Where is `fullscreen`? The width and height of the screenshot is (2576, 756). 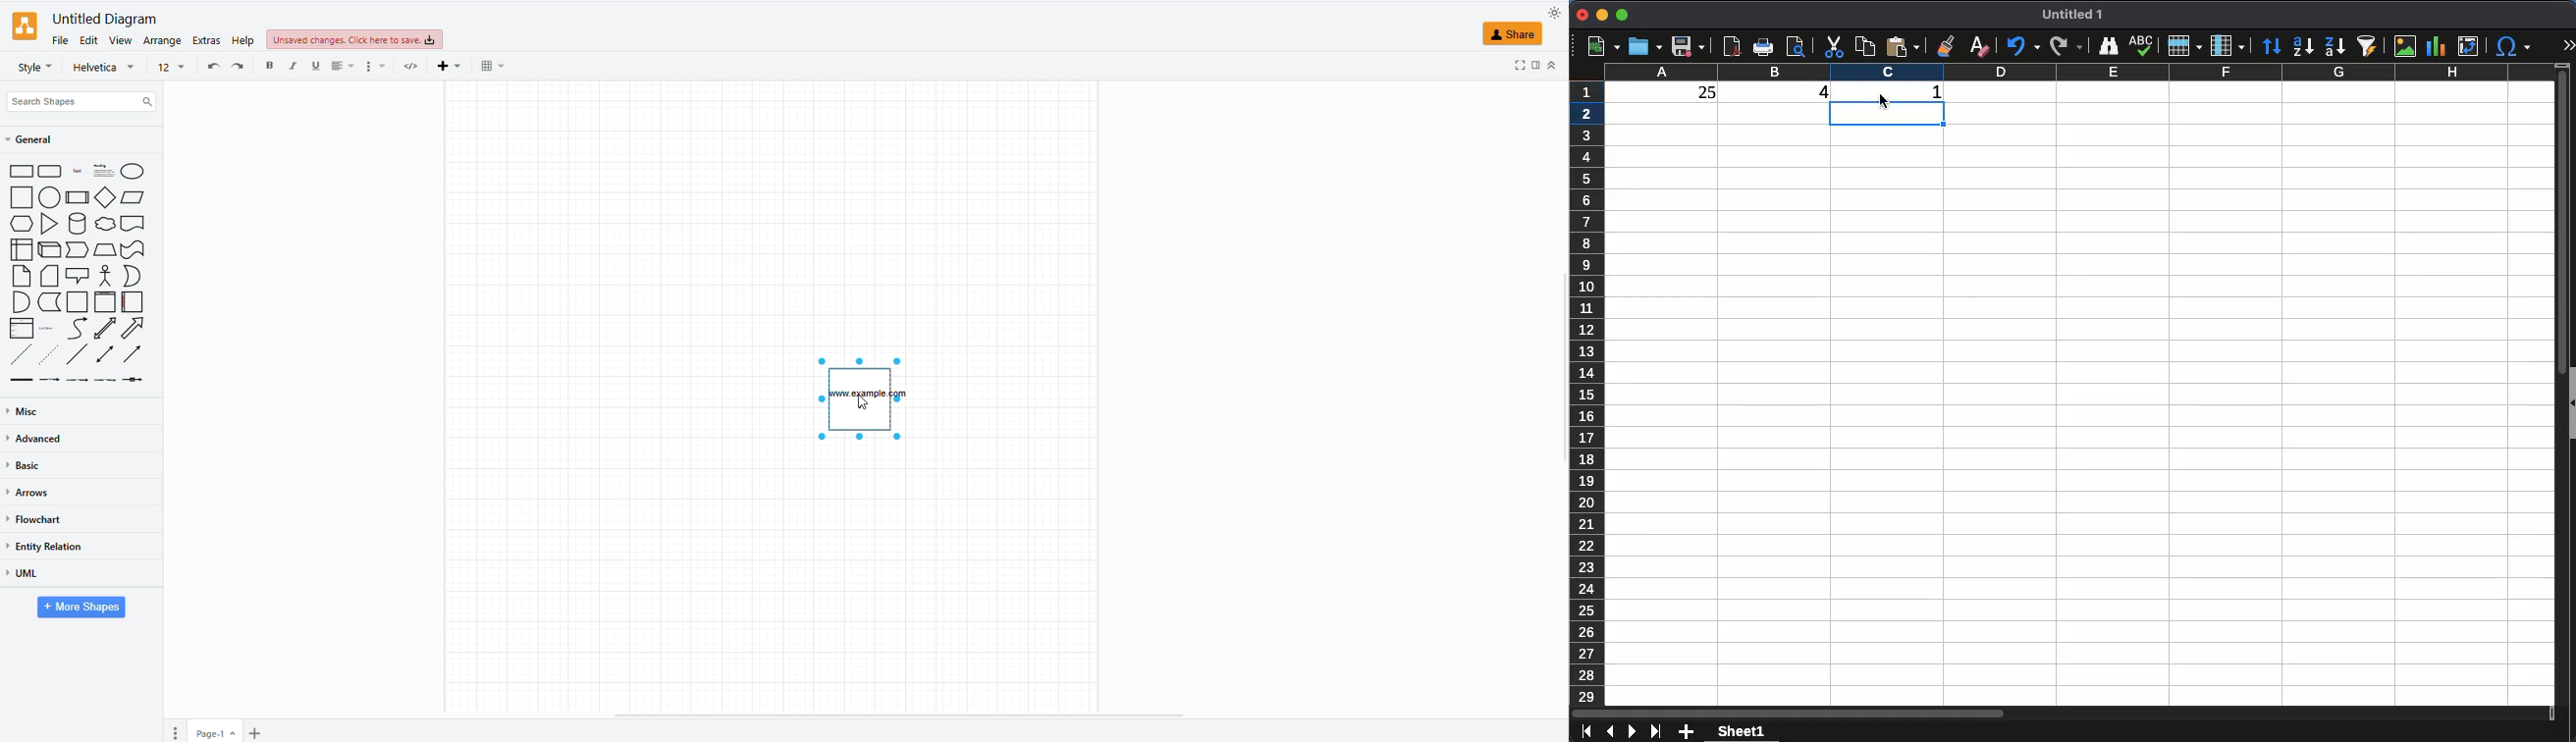
fullscreen is located at coordinates (1514, 65).